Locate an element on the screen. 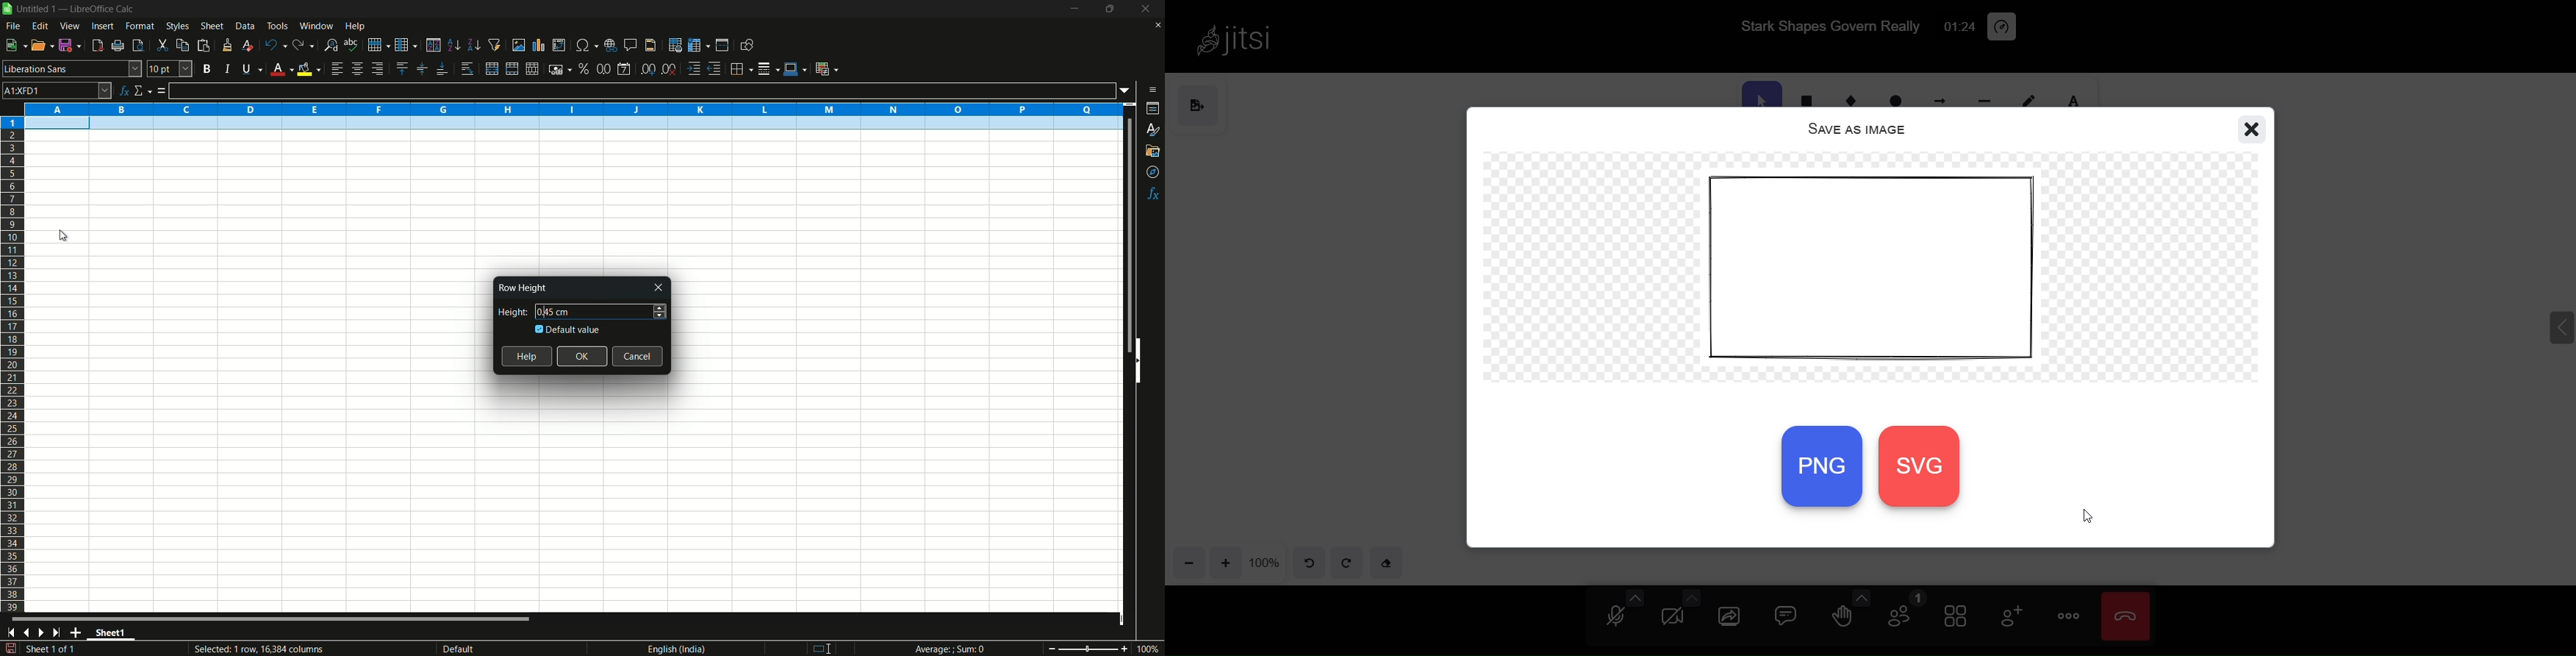 Image resolution: width=2576 pixels, height=672 pixels. insert image is located at coordinates (519, 44).